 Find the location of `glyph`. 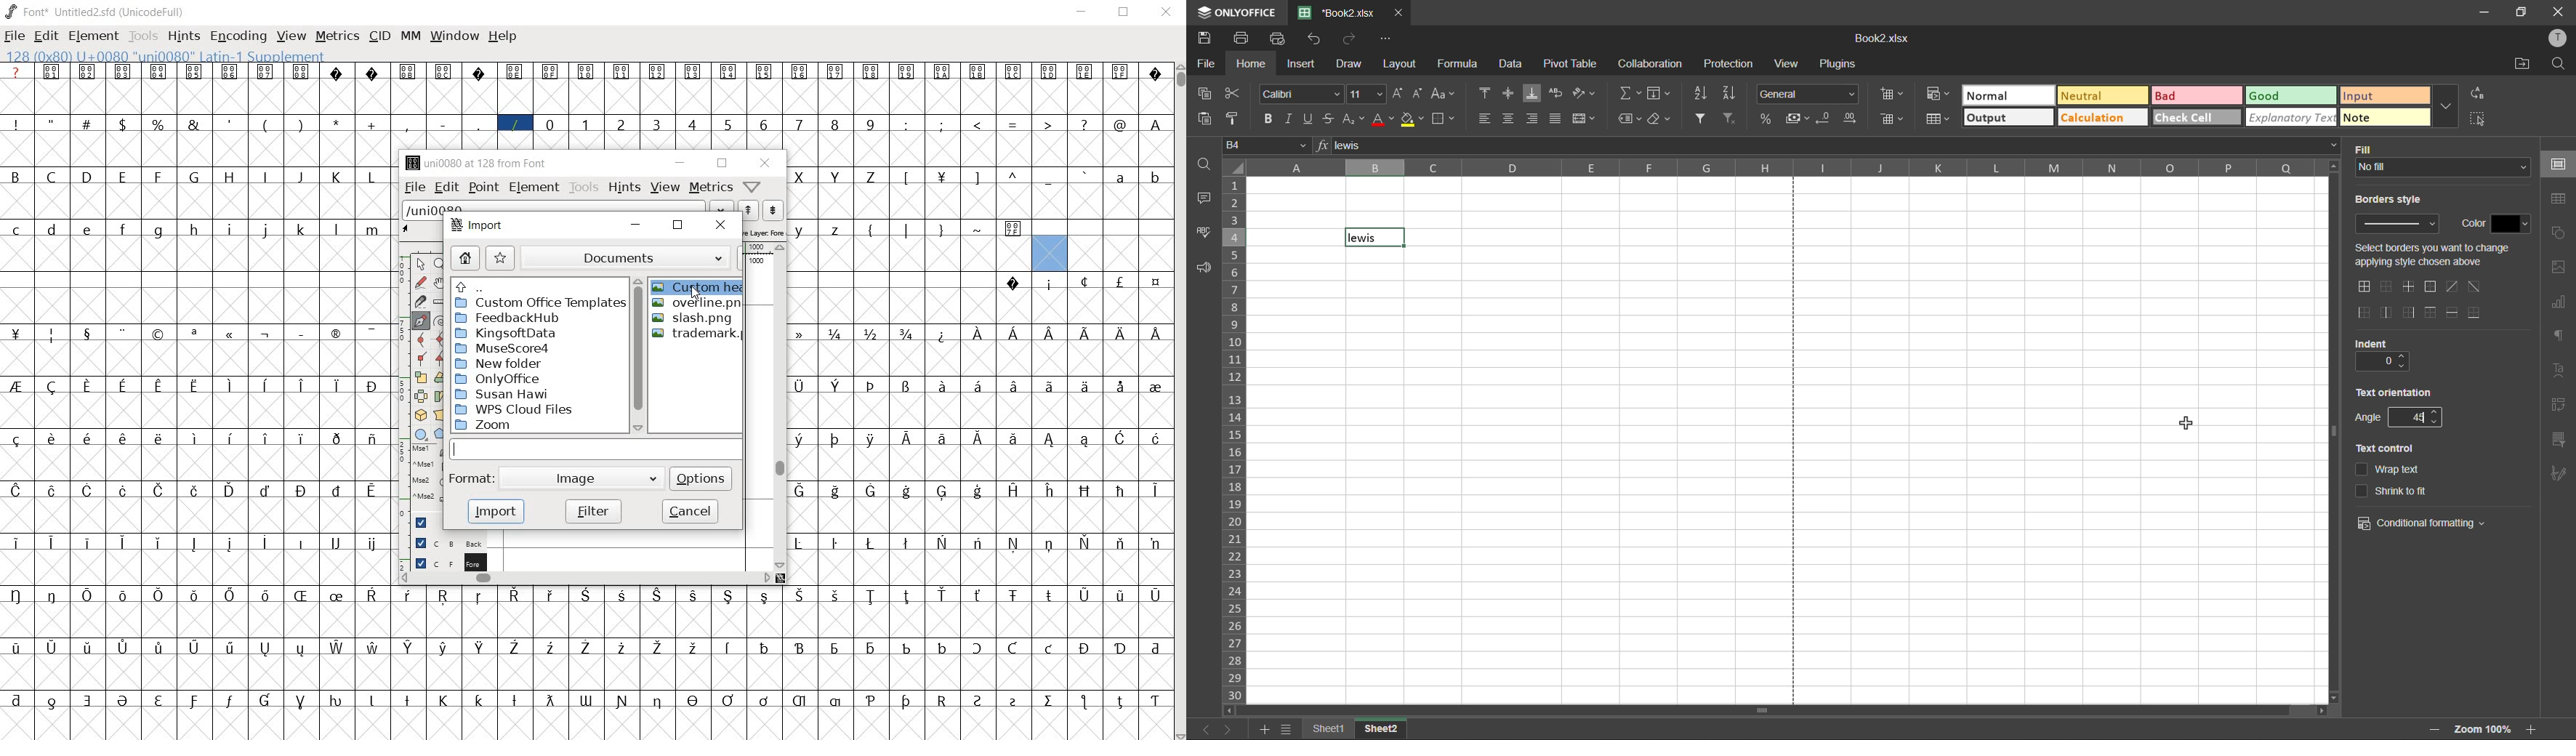

glyph is located at coordinates (515, 124).